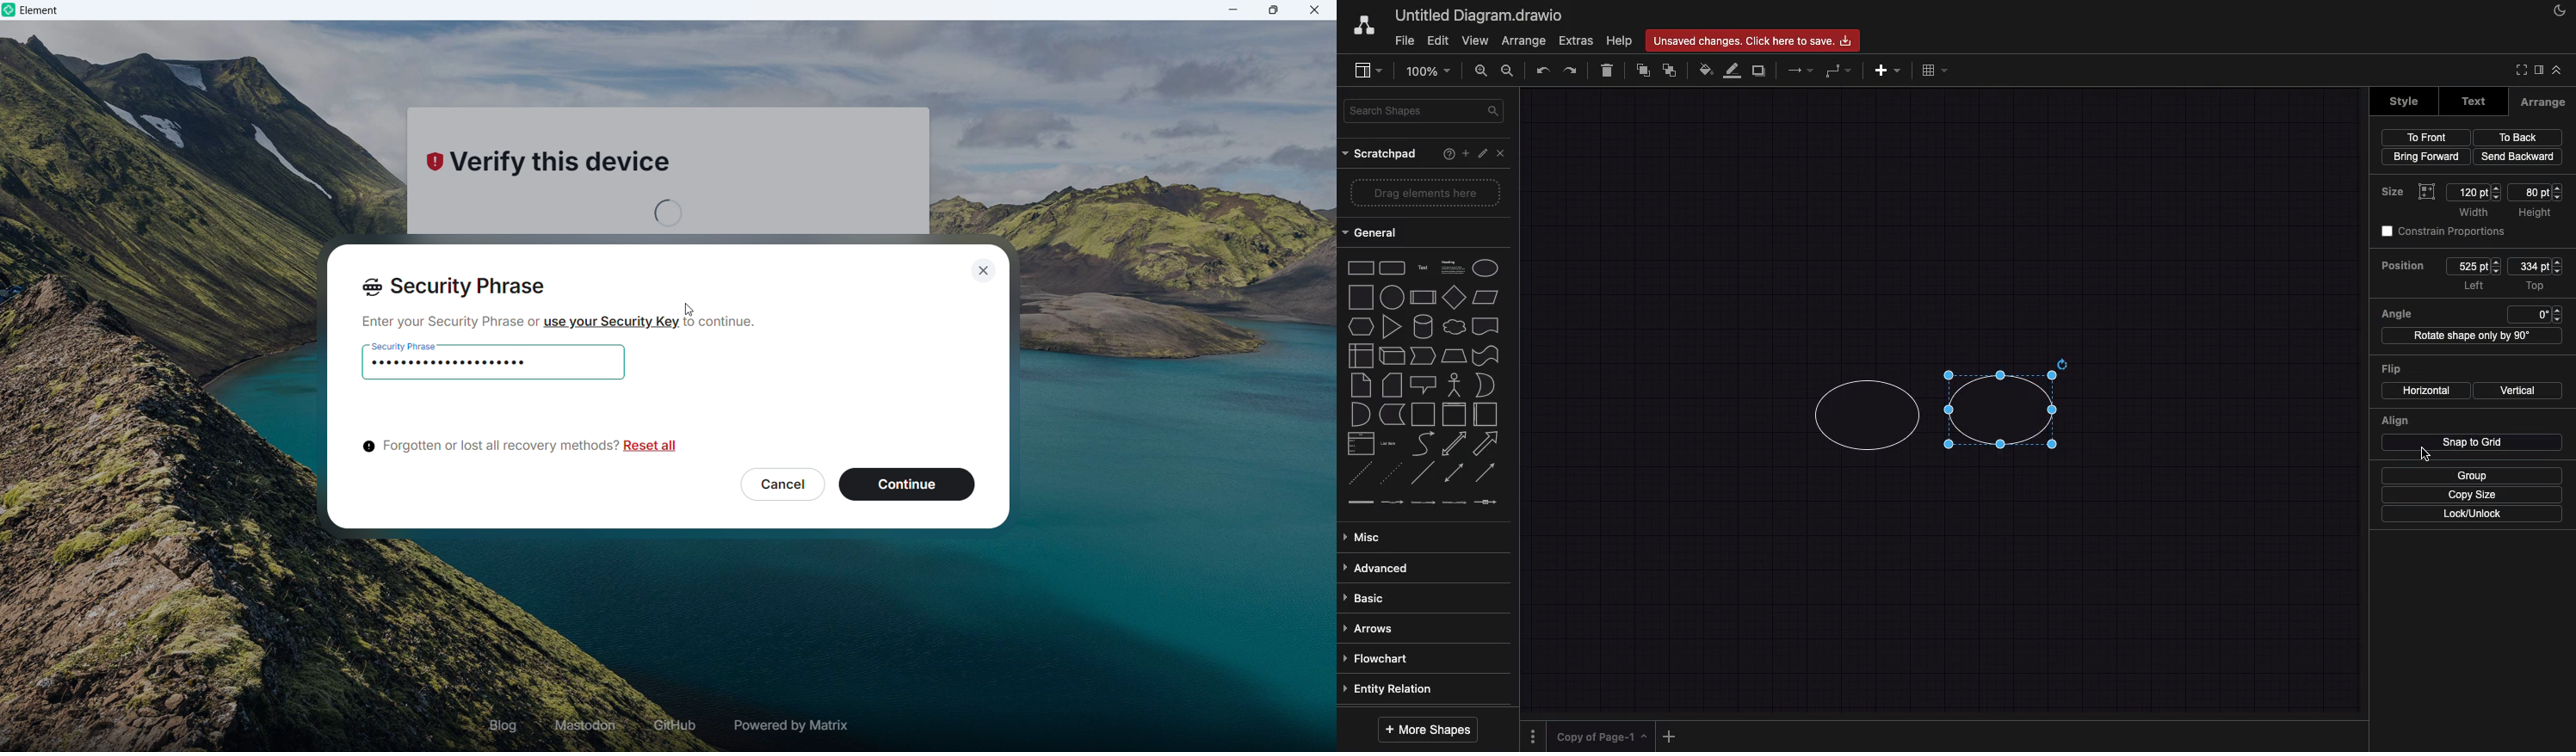  I want to click on tape, so click(1486, 355).